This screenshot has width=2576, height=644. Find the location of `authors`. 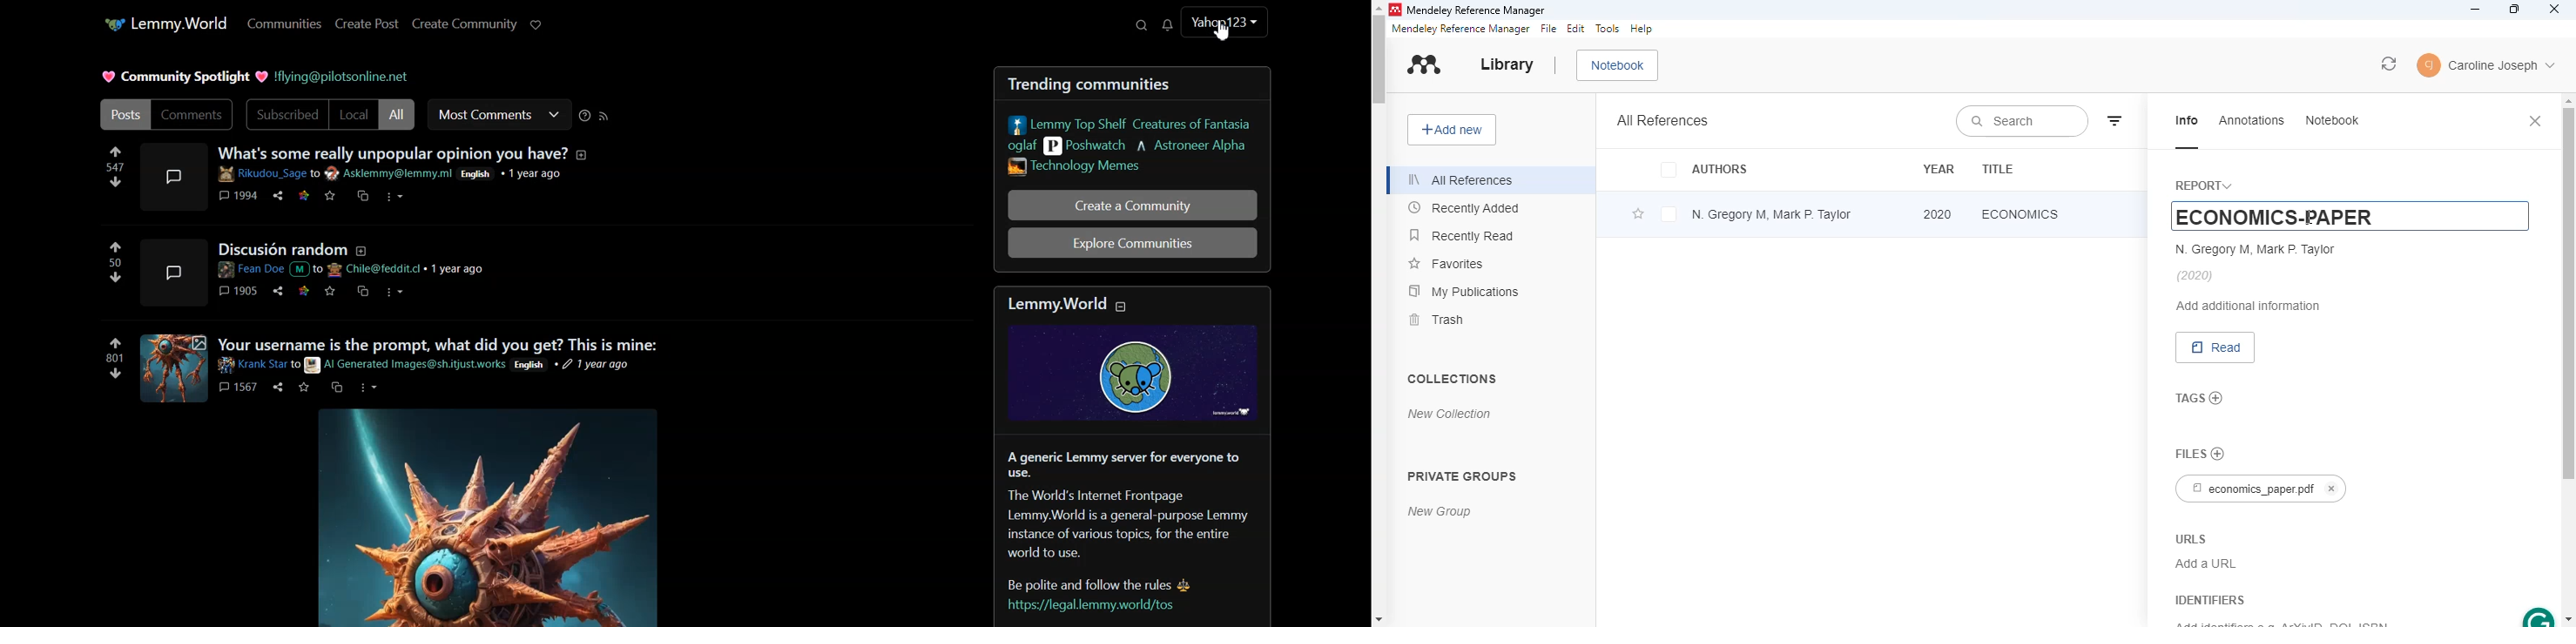

authors is located at coordinates (1703, 169).